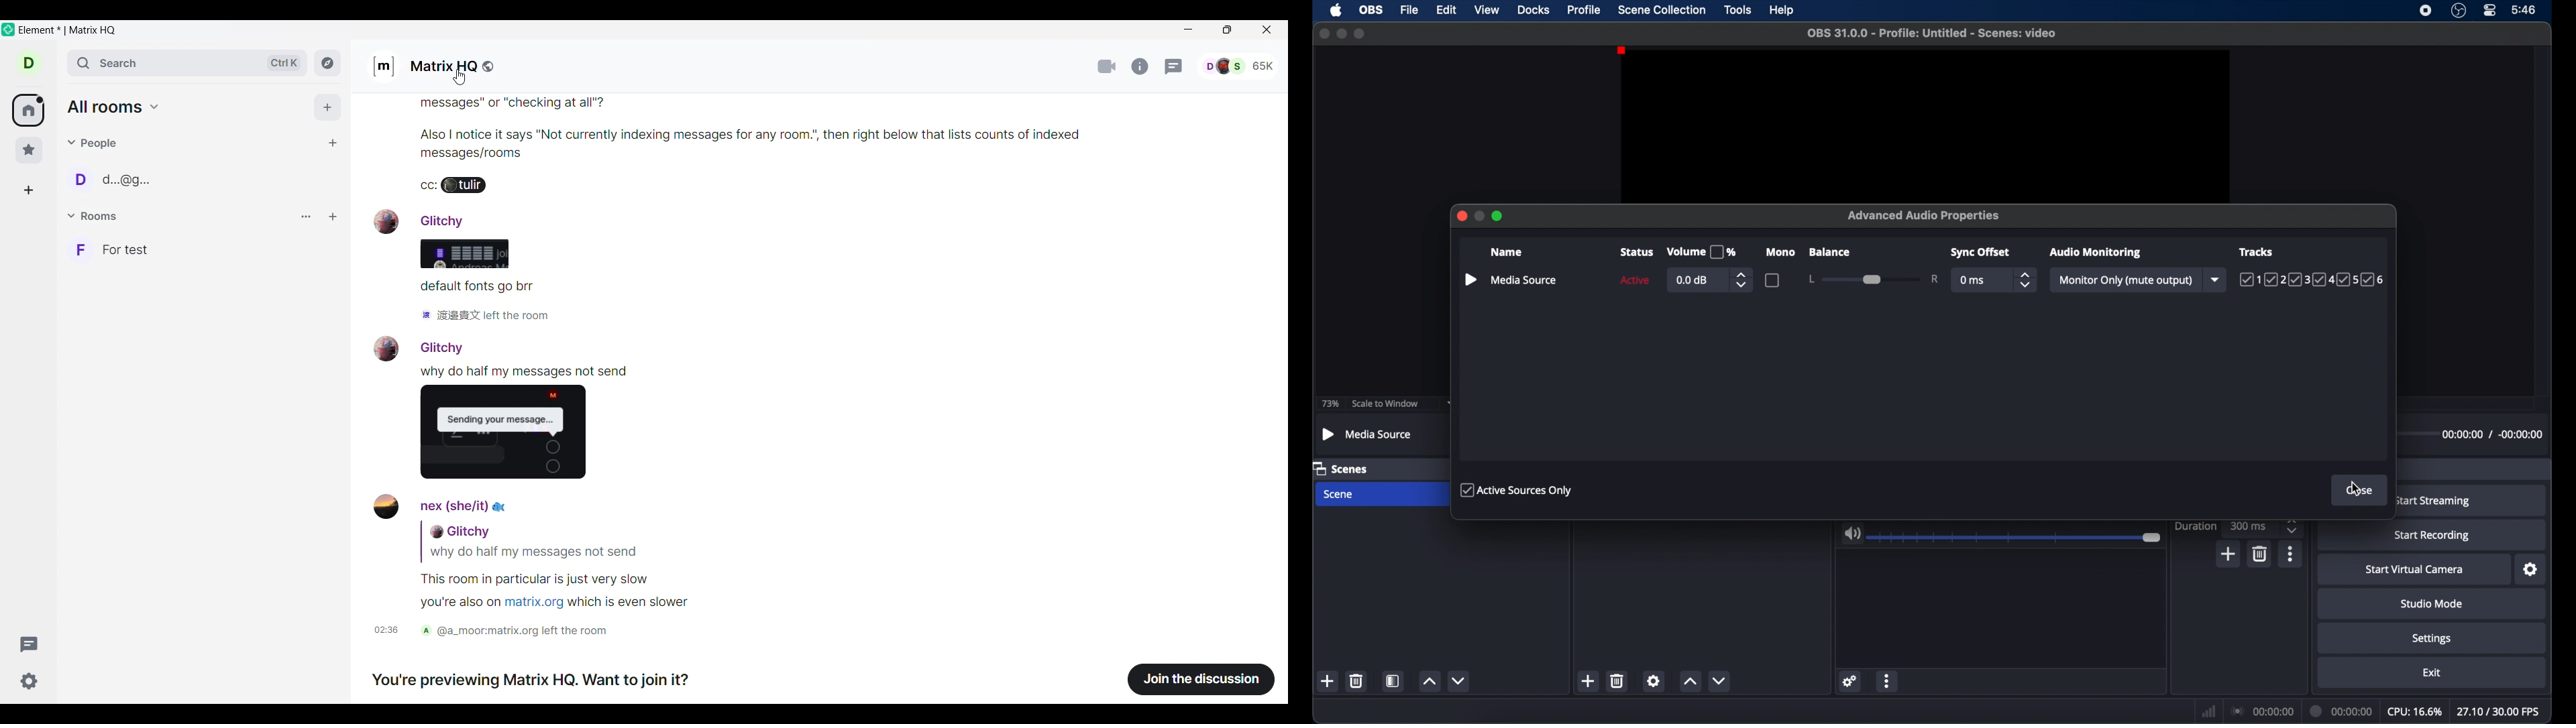  Describe the element at coordinates (2339, 711) in the screenshot. I see `duration` at that location.